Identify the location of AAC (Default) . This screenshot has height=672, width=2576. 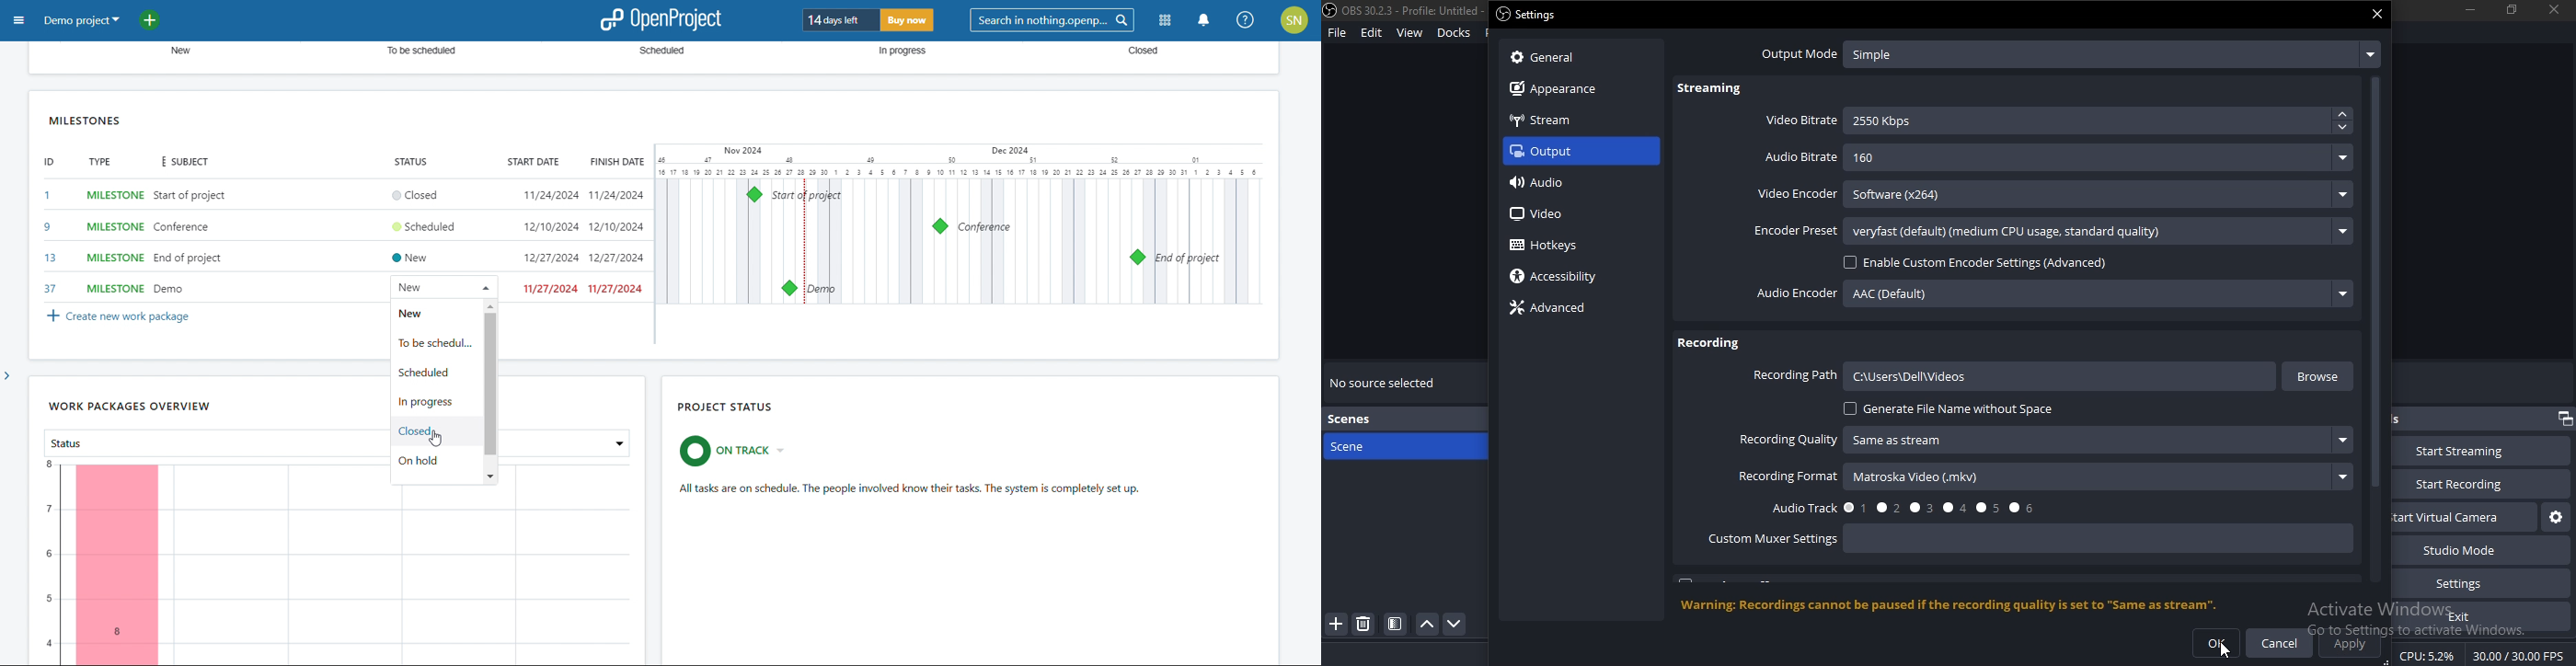
(2100, 295).